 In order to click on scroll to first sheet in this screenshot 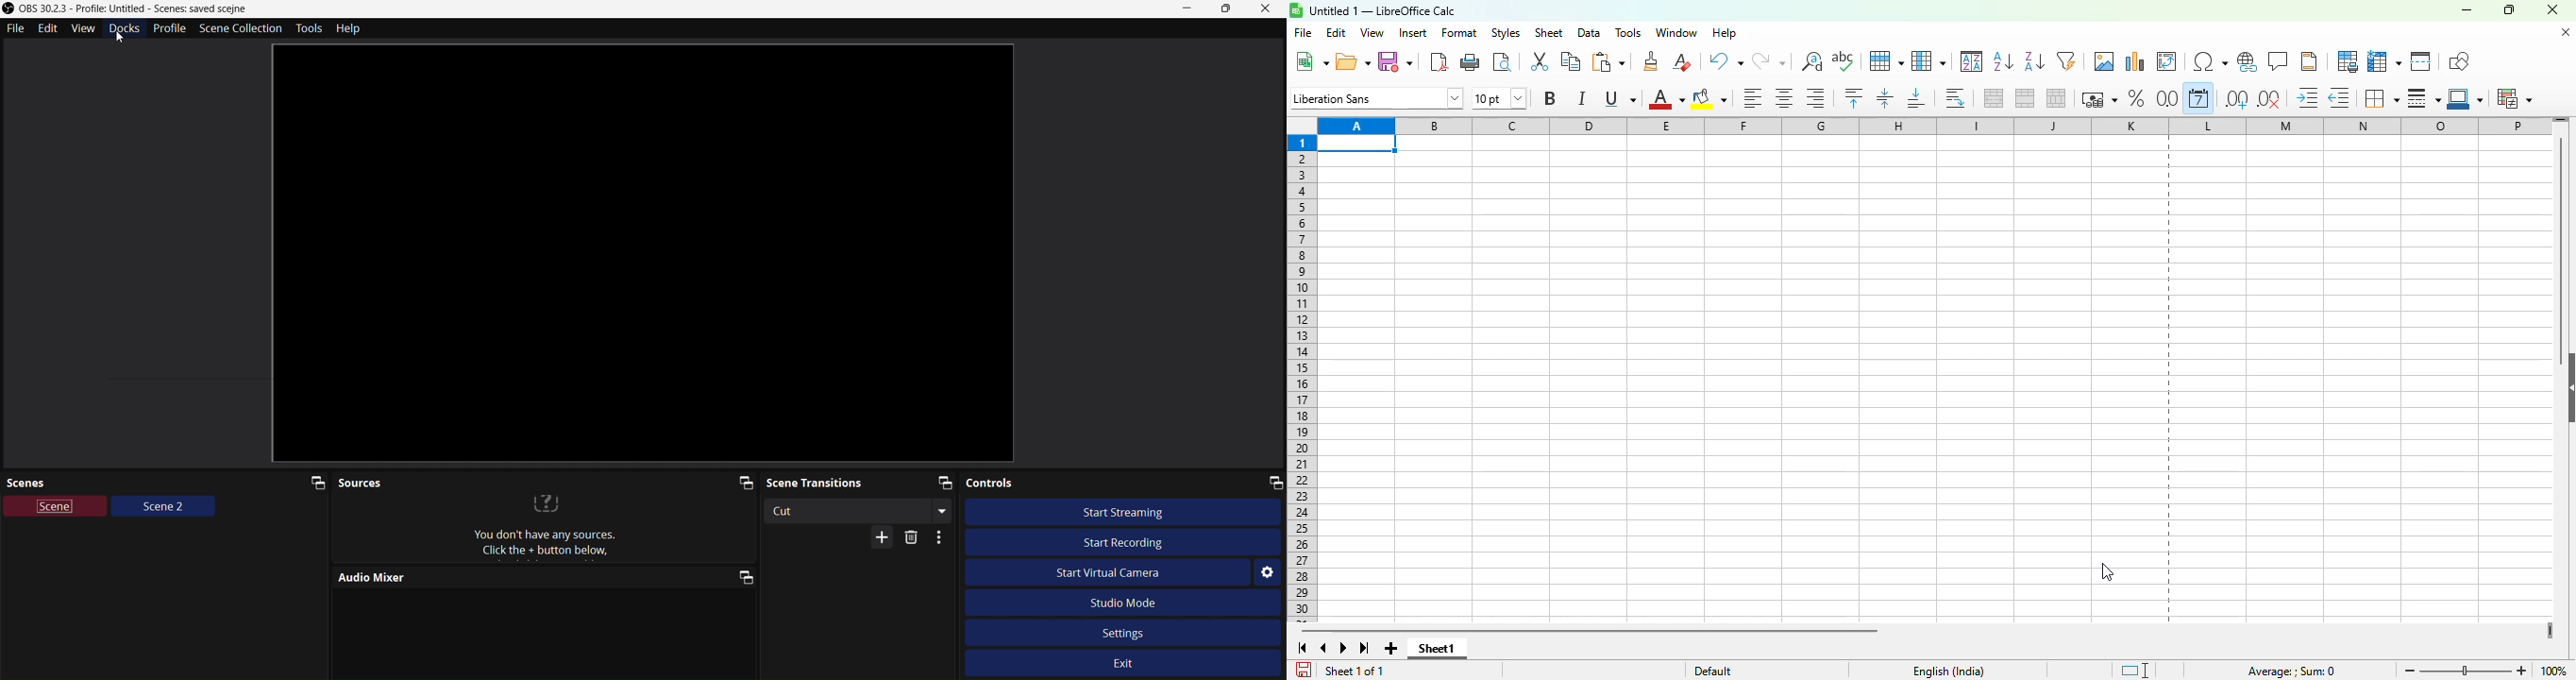, I will do `click(1302, 649)`.